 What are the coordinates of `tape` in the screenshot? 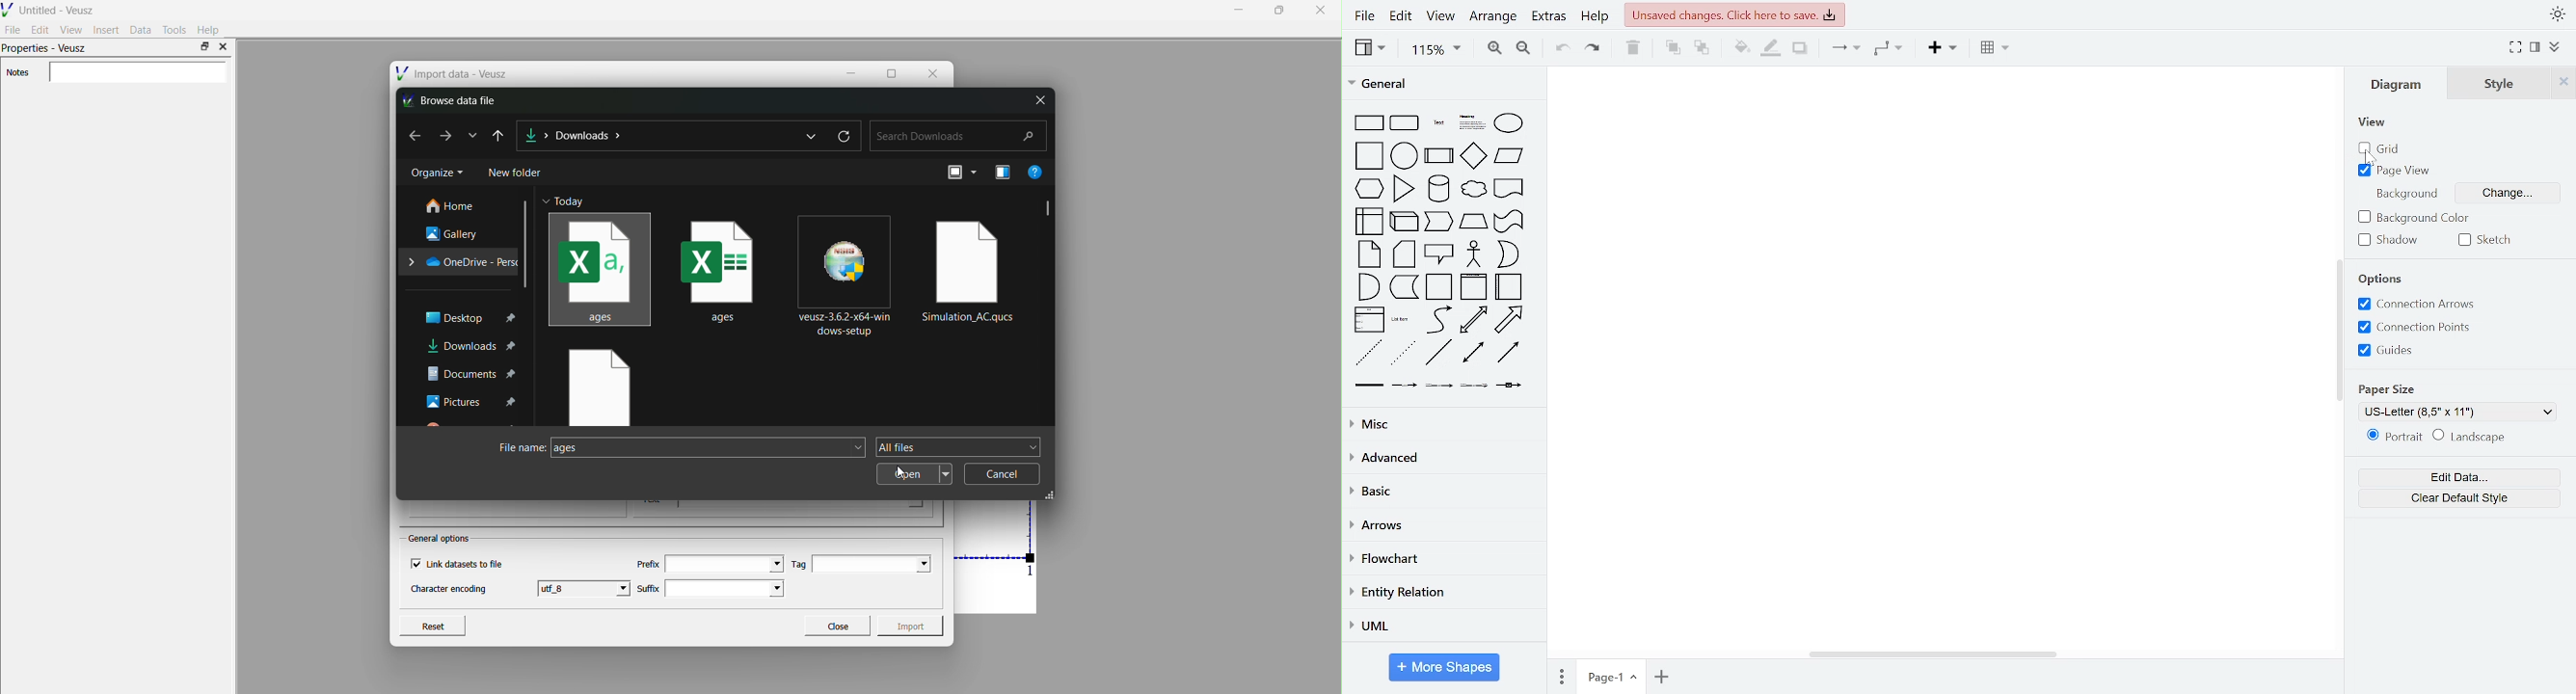 It's located at (1509, 222).